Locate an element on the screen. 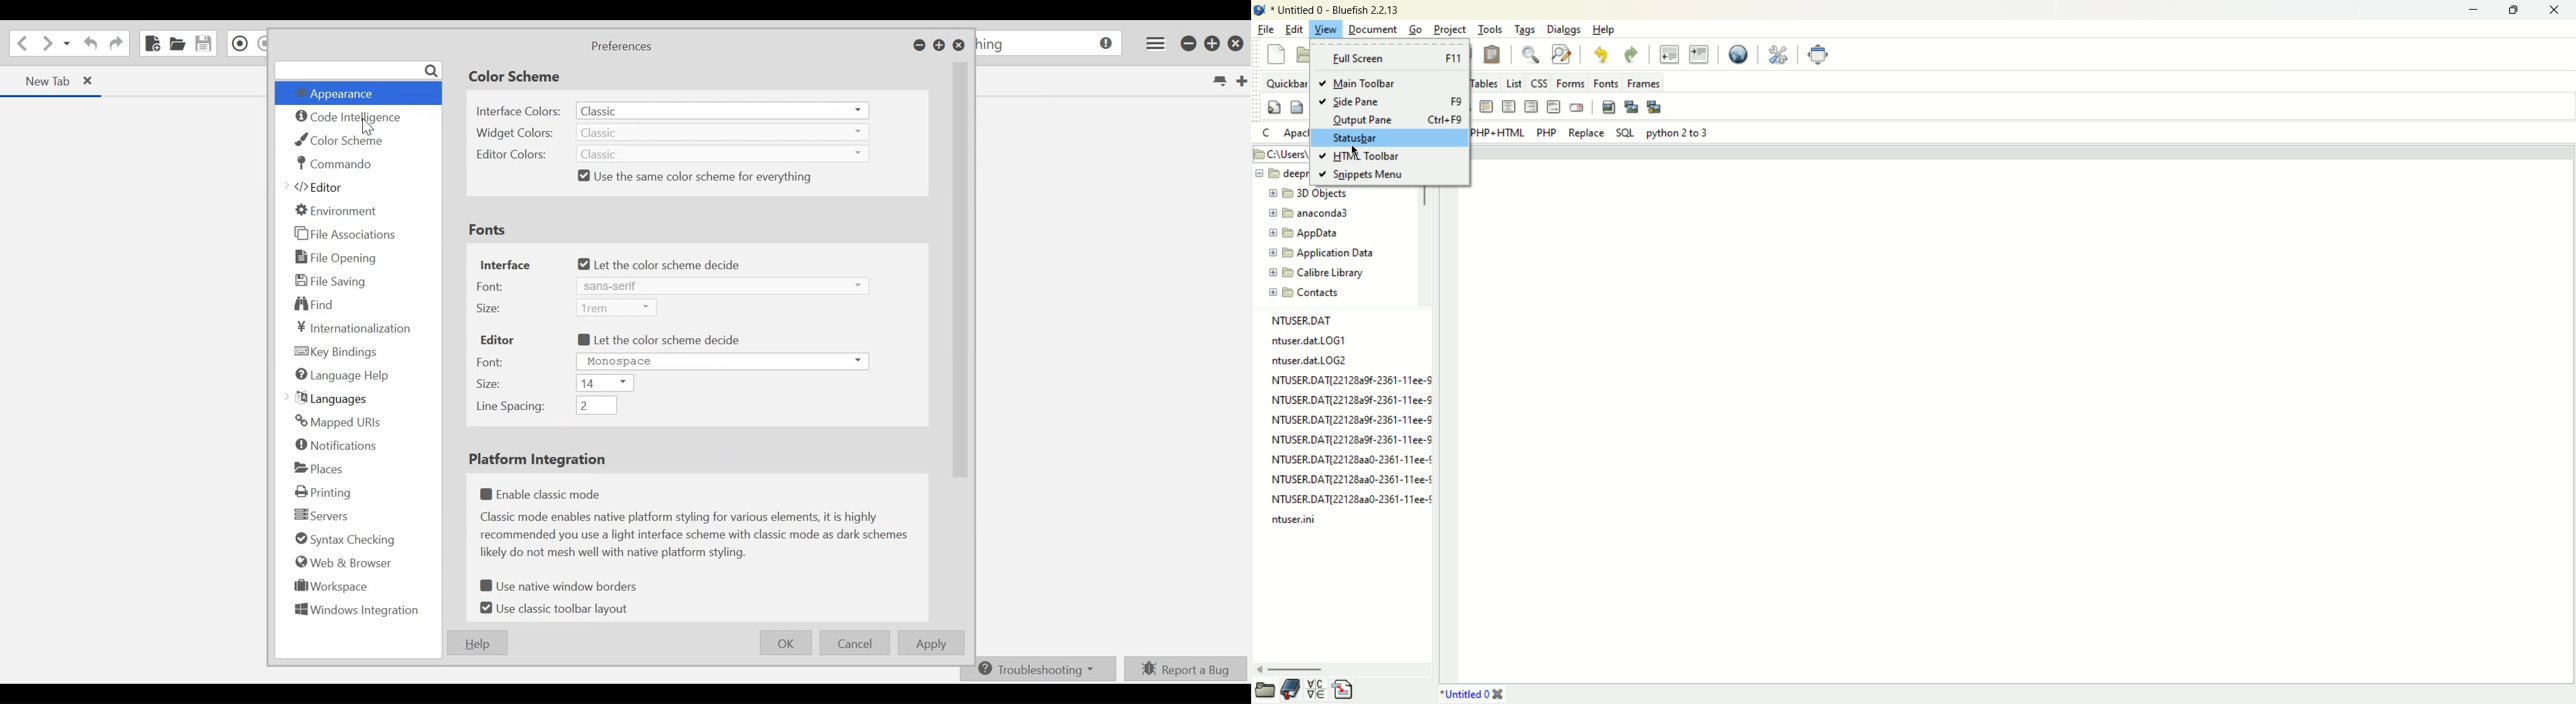 Image resolution: width=2576 pixels, height=728 pixels. ntuser.ini is located at coordinates (1301, 520).